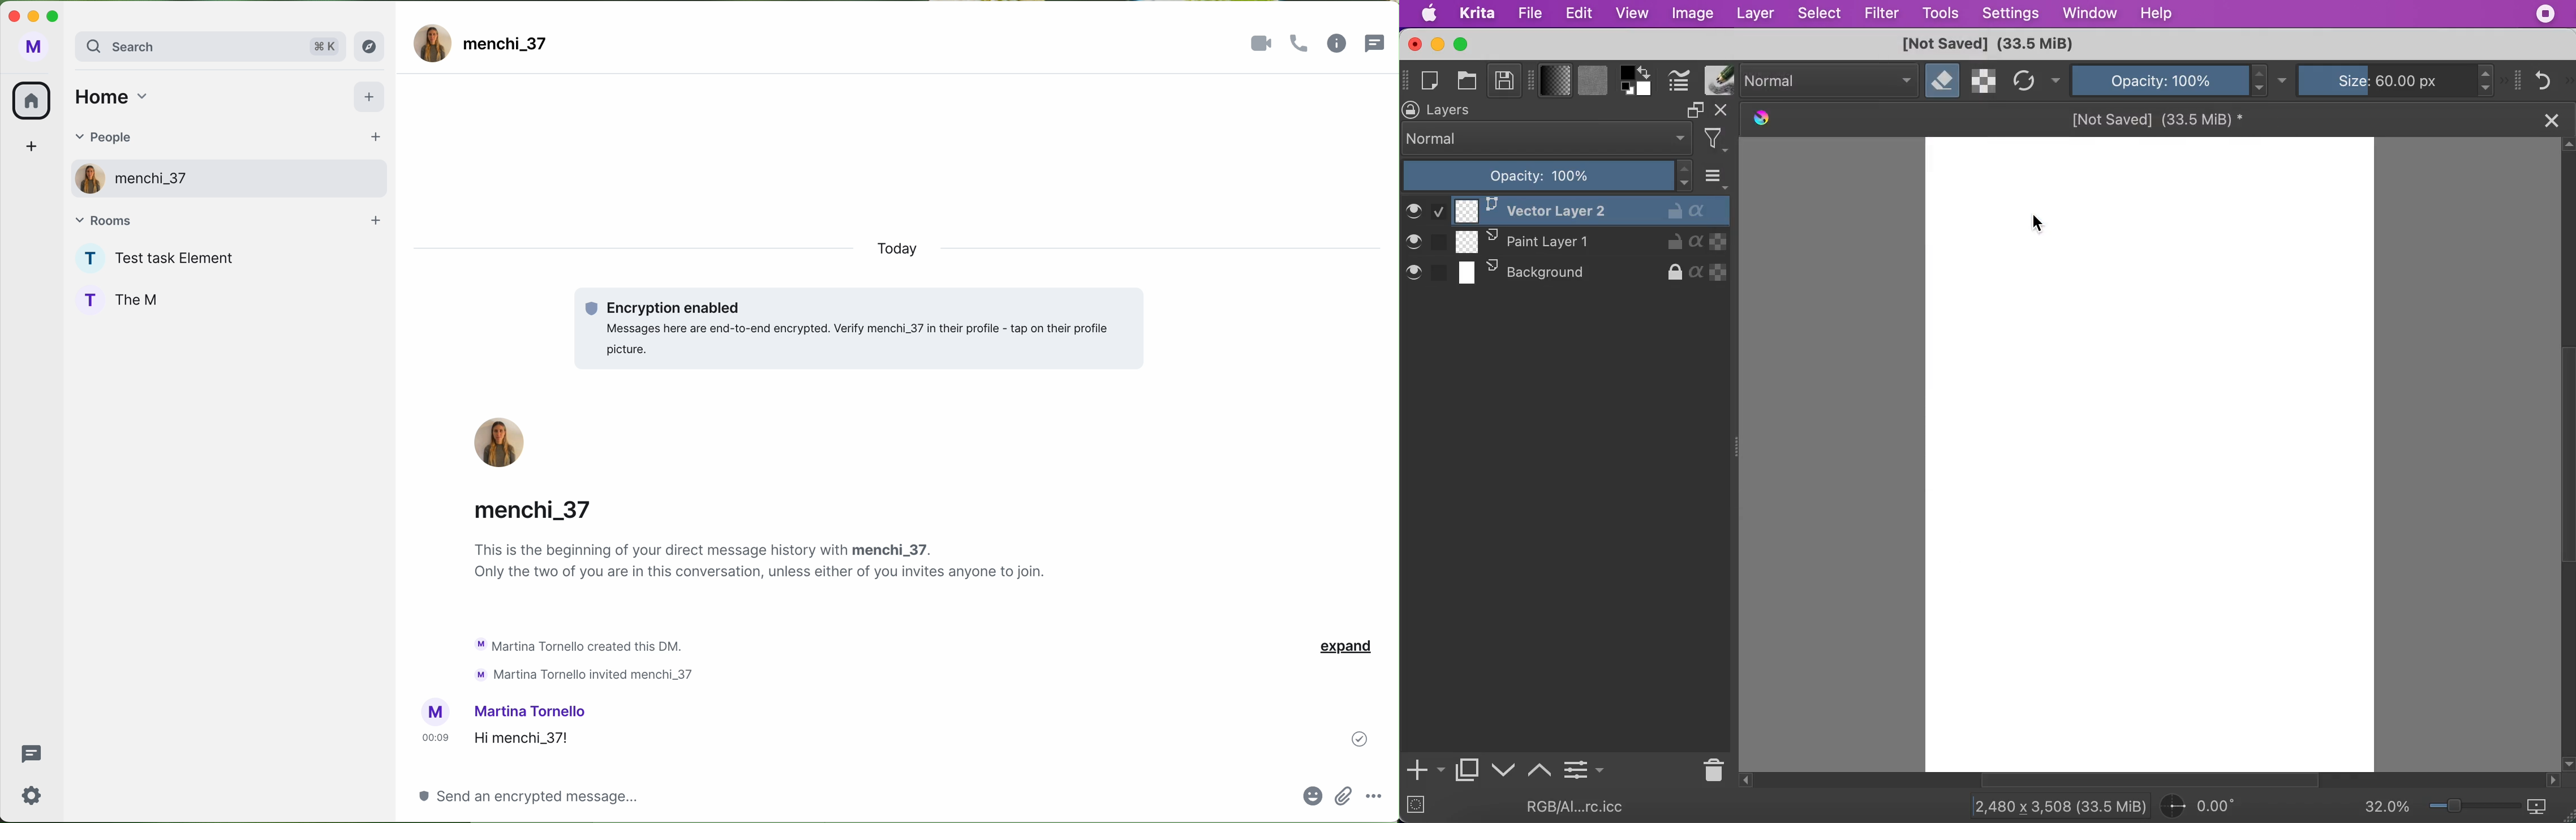 This screenshot has height=840, width=2576. What do you see at coordinates (87, 298) in the screenshot?
I see `profile` at bounding box center [87, 298].